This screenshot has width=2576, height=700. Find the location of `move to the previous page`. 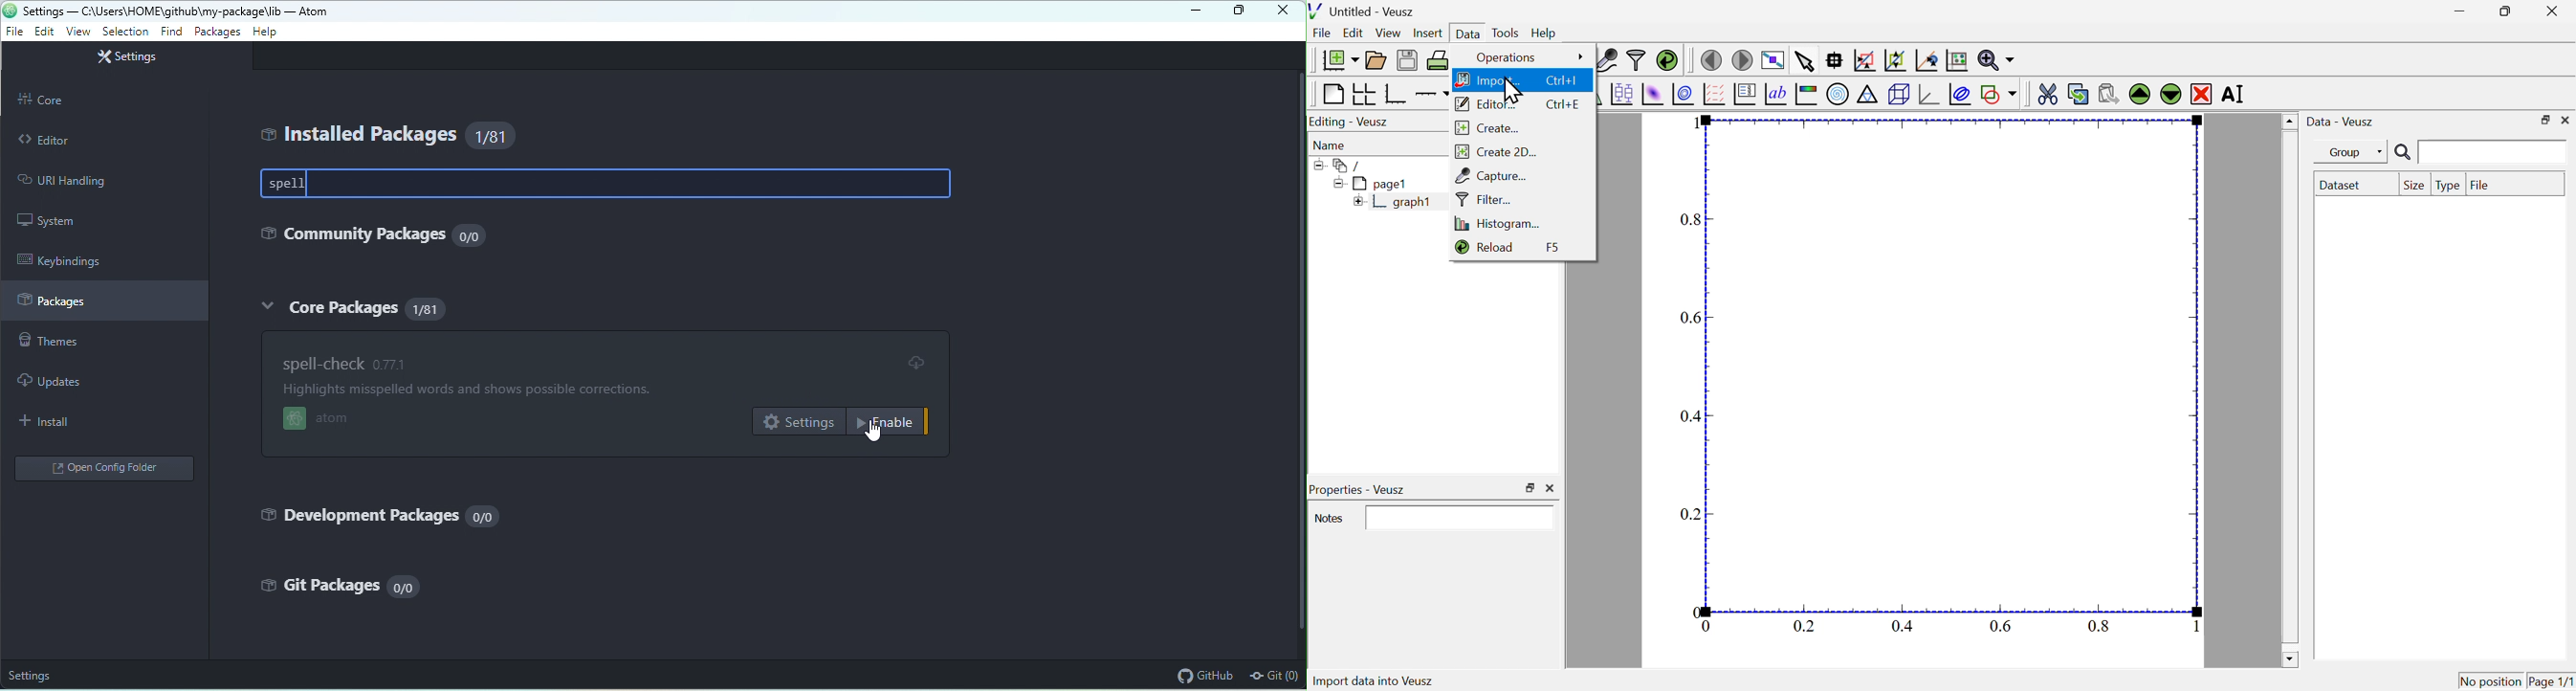

move to the previous page is located at coordinates (1711, 59).